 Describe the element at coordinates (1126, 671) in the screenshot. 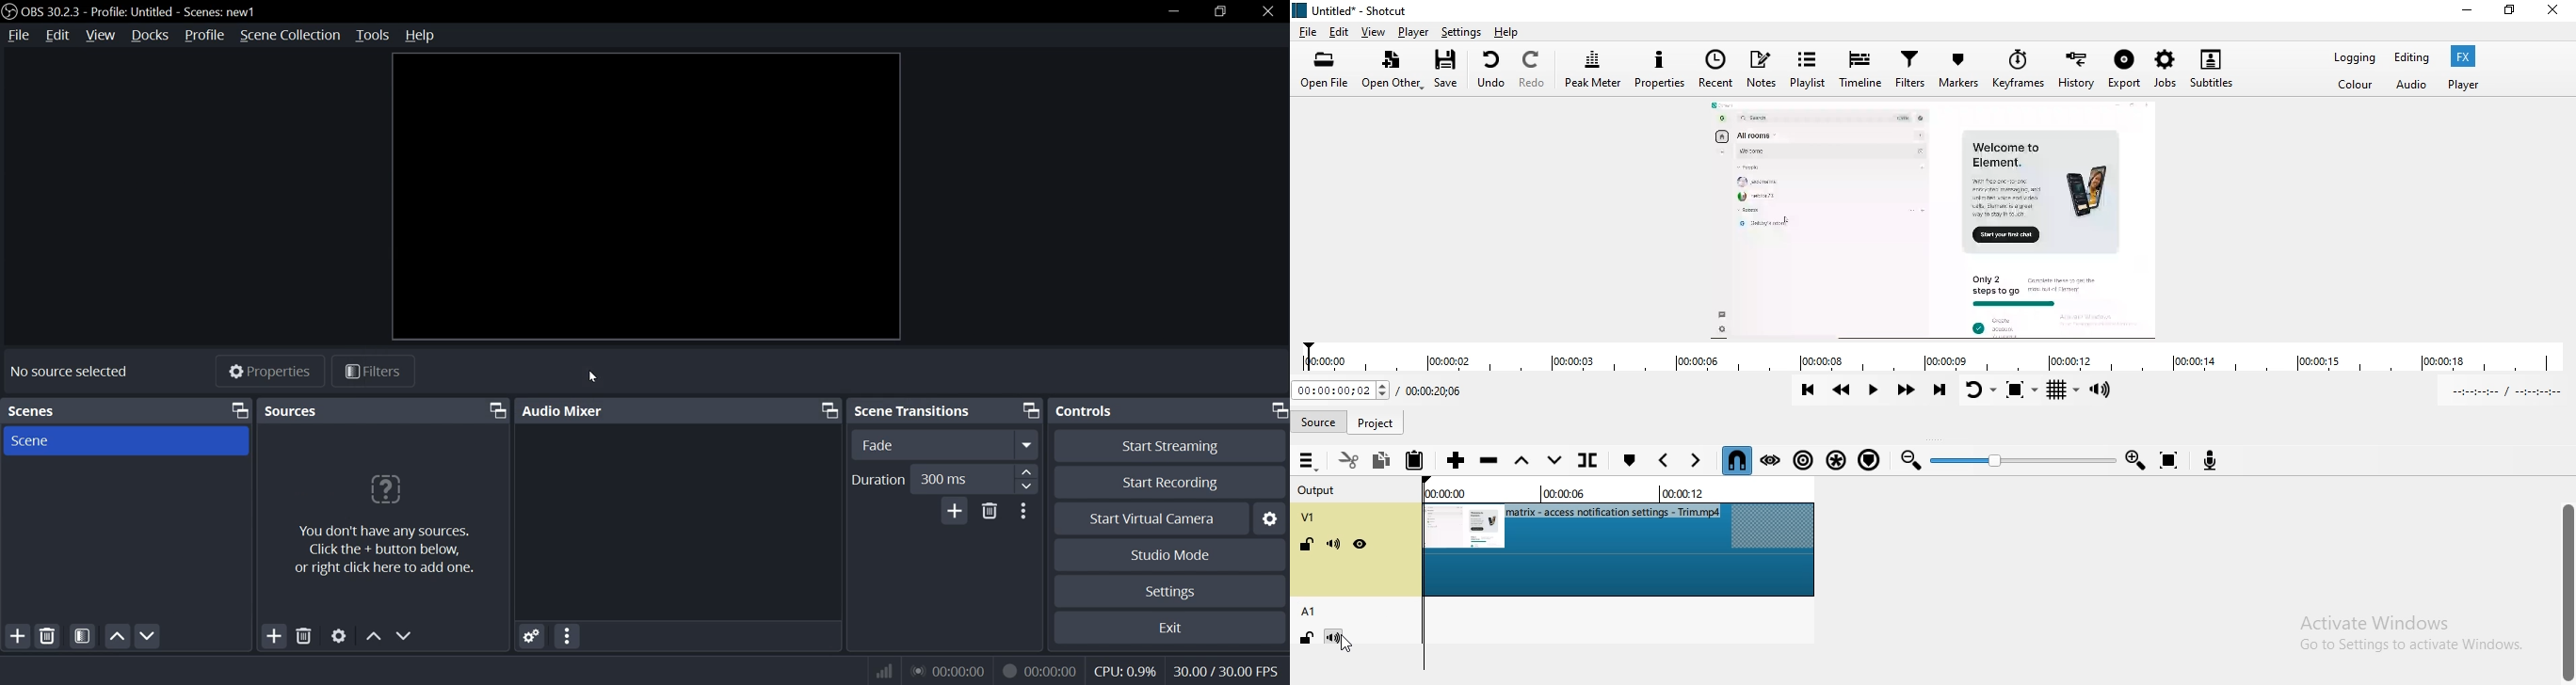

I see `cpu usage` at that location.